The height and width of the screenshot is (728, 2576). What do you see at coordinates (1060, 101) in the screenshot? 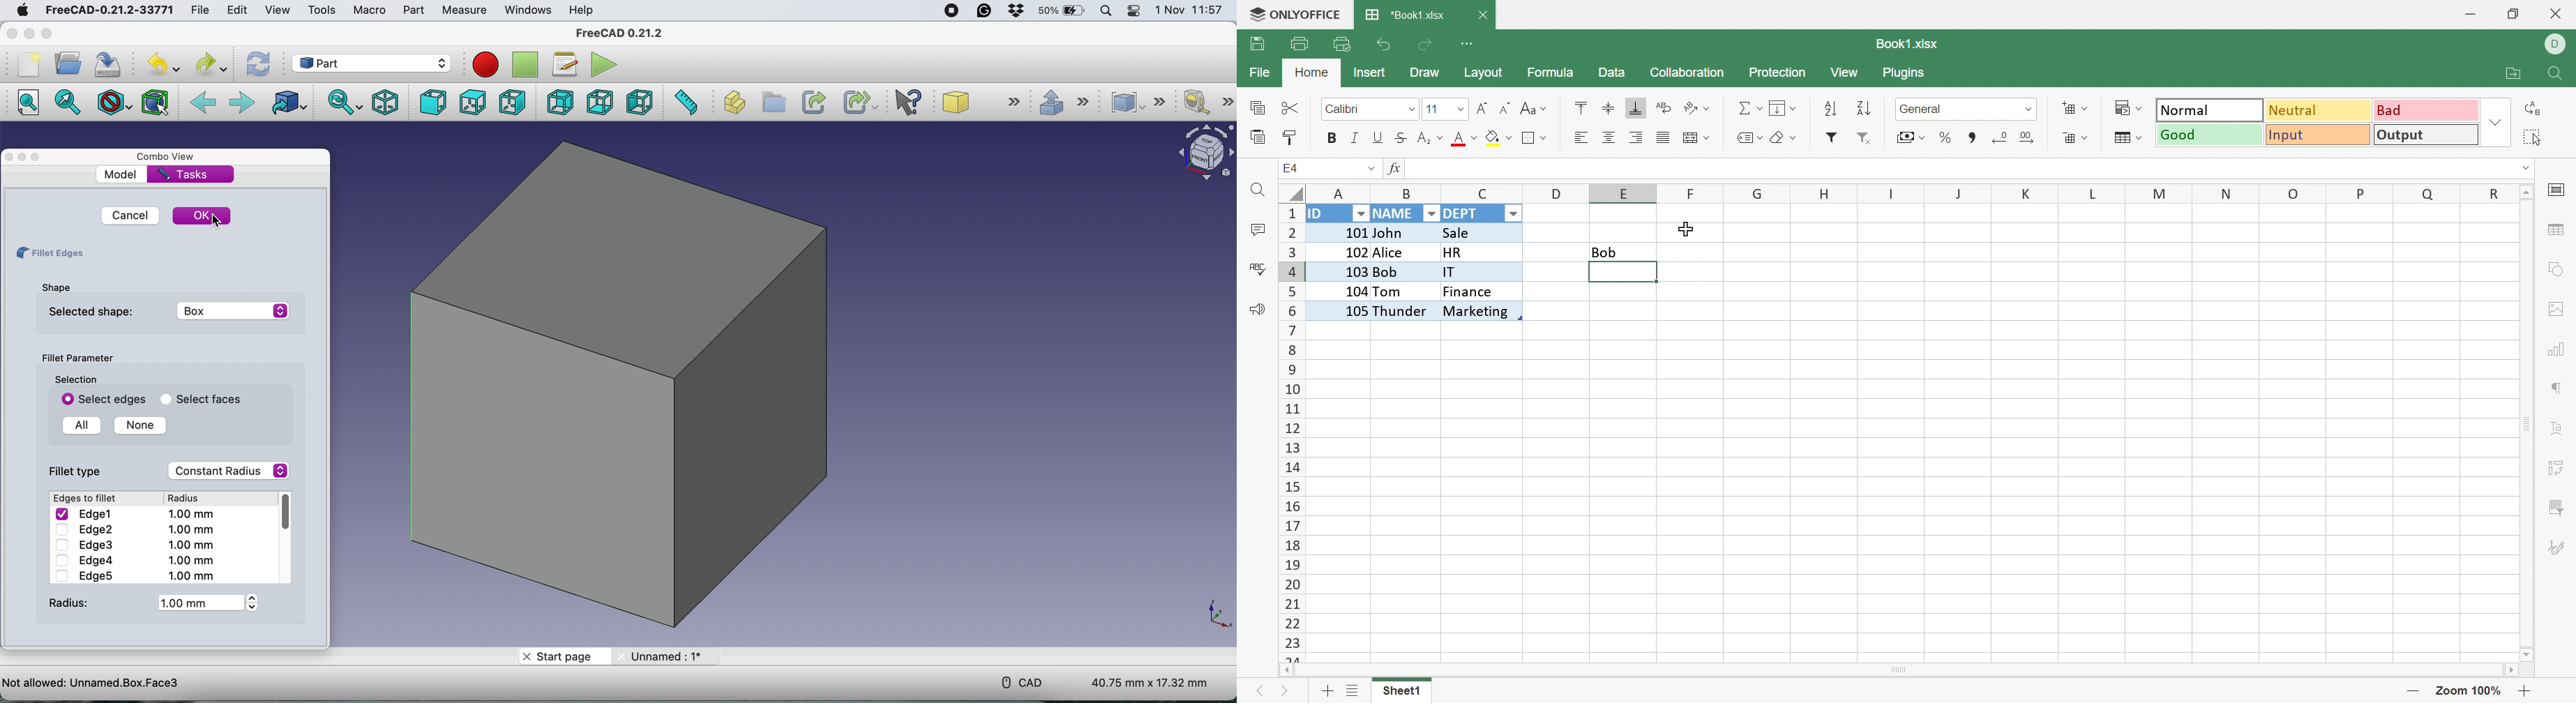
I see `extrude` at bounding box center [1060, 101].